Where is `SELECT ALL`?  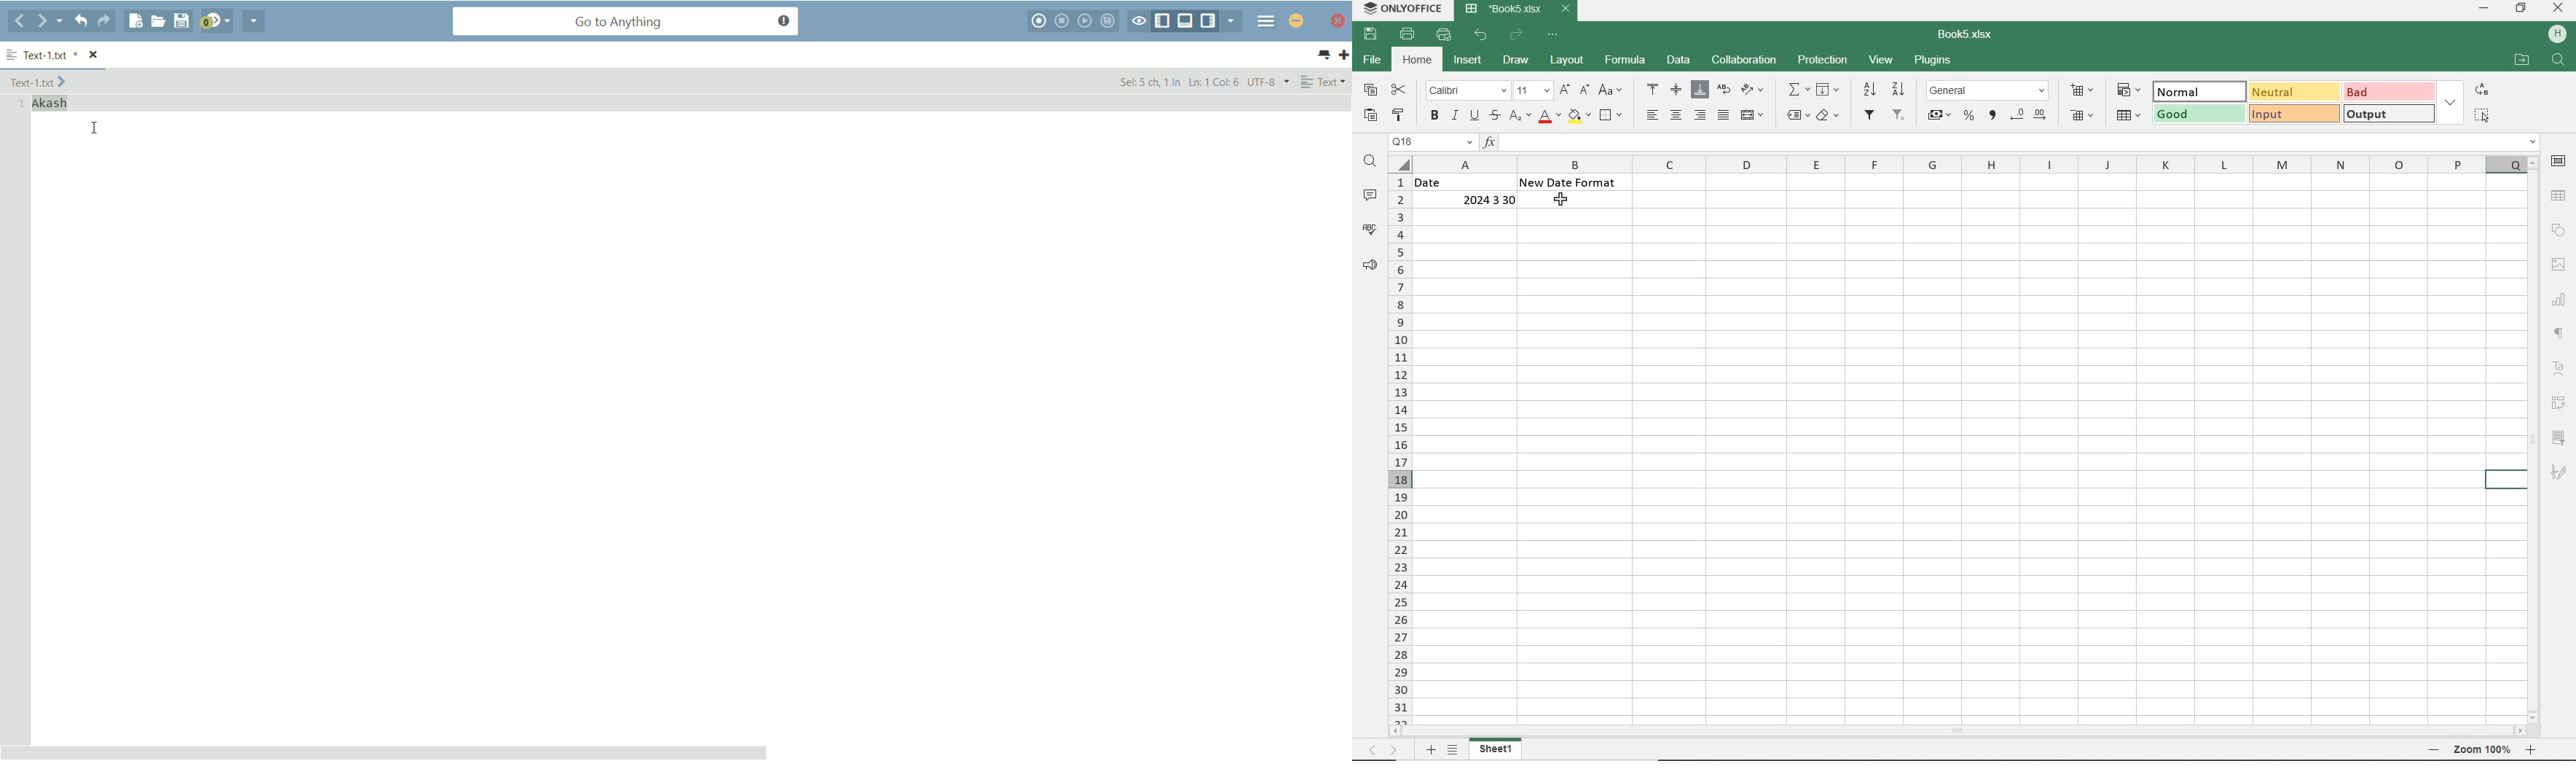
SELECT ALL is located at coordinates (2481, 114).